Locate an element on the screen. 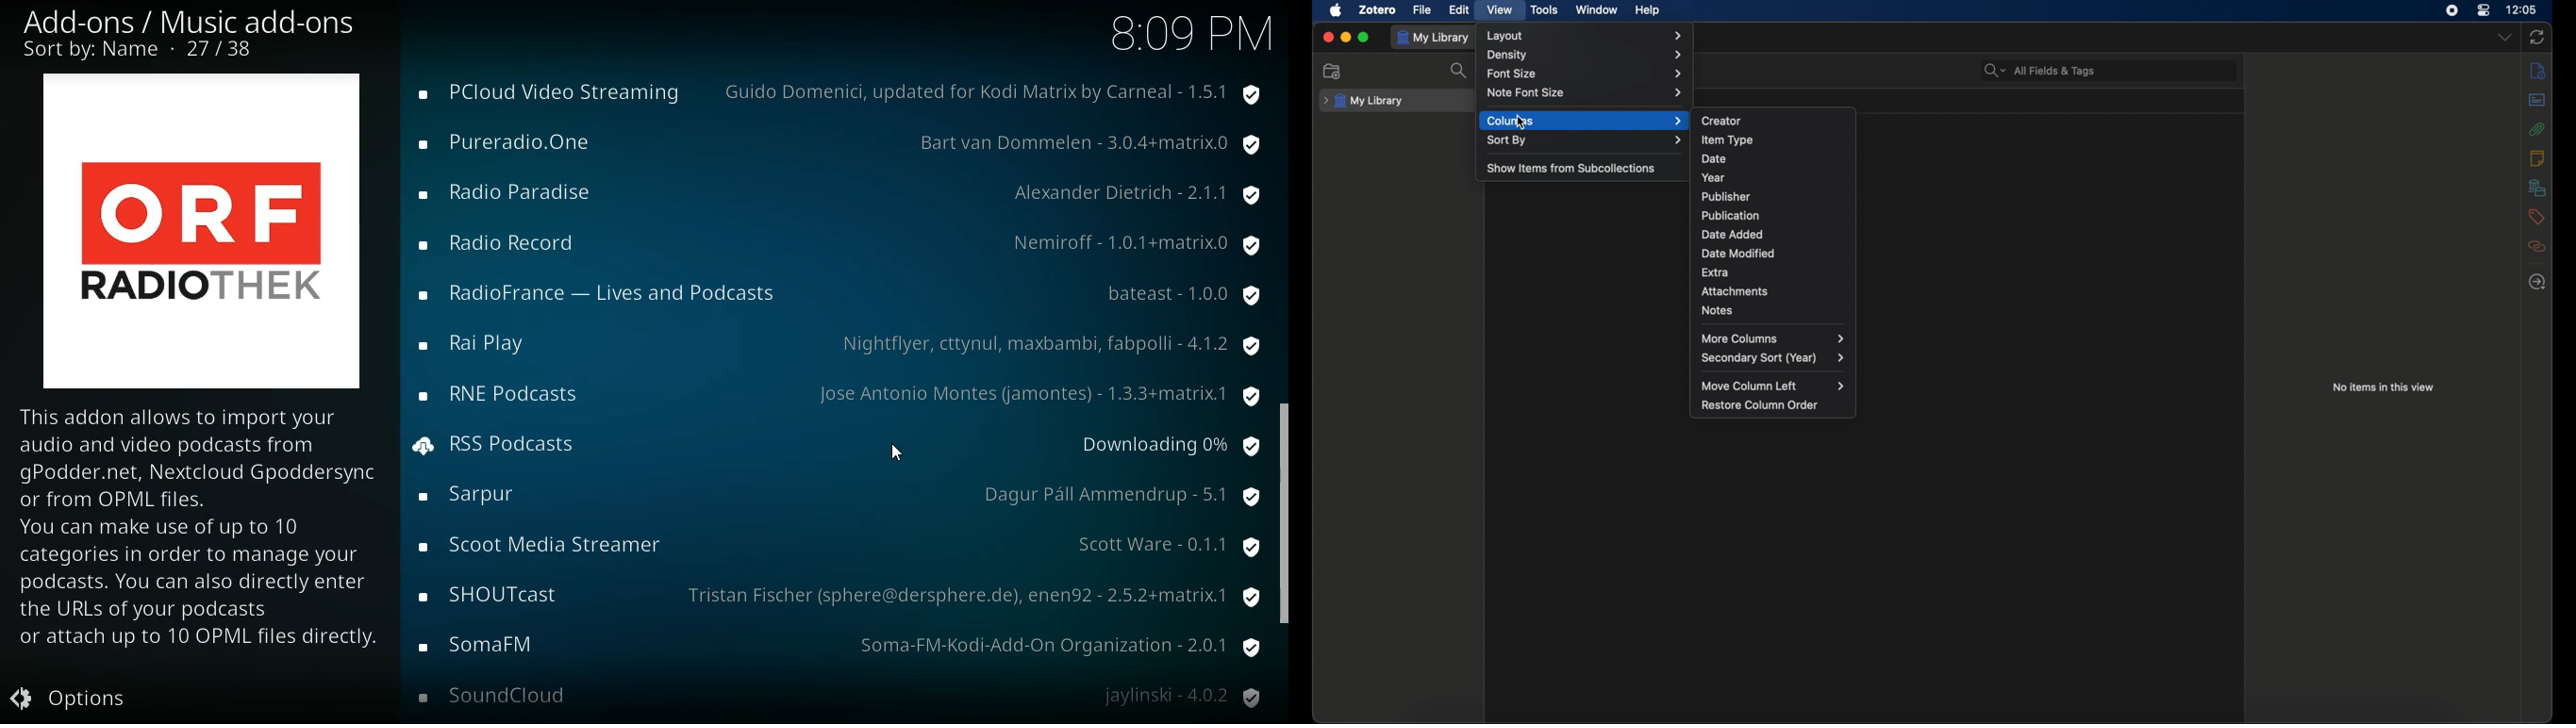 The height and width of the screenshot is (728, 2576). notes is located at coordinates (2537, 157).